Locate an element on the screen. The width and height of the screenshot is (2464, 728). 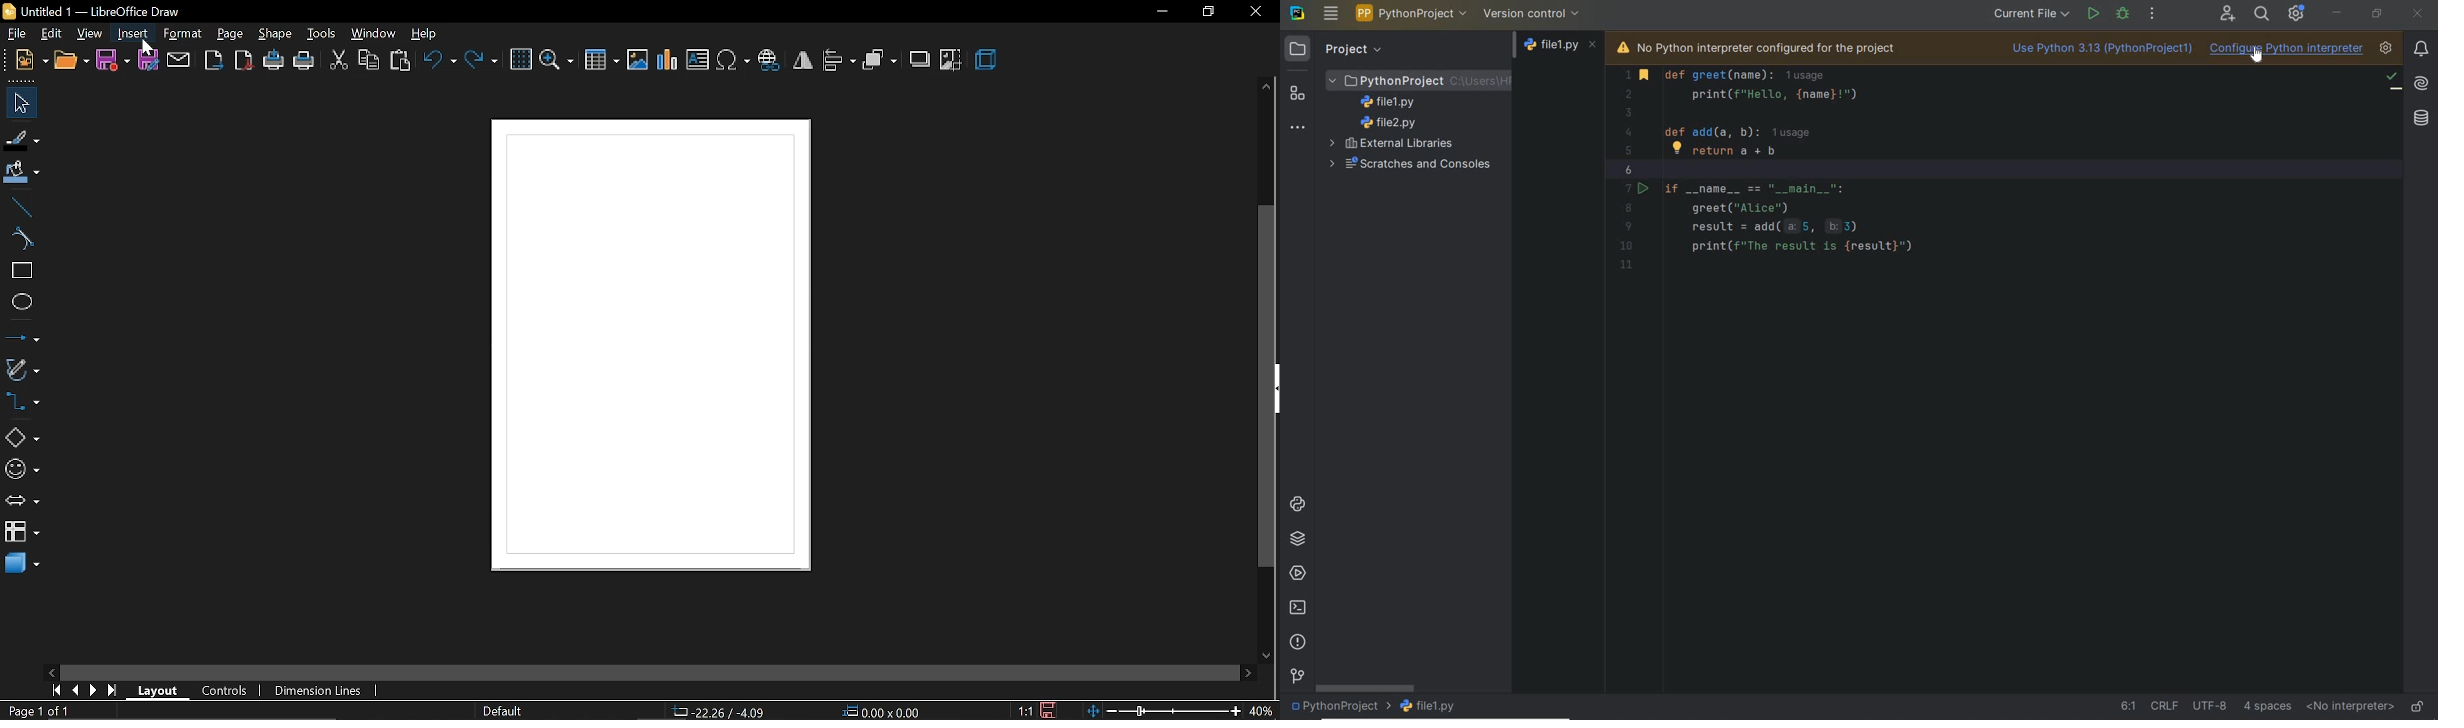
go to line is located at coordinates (2128, 706).